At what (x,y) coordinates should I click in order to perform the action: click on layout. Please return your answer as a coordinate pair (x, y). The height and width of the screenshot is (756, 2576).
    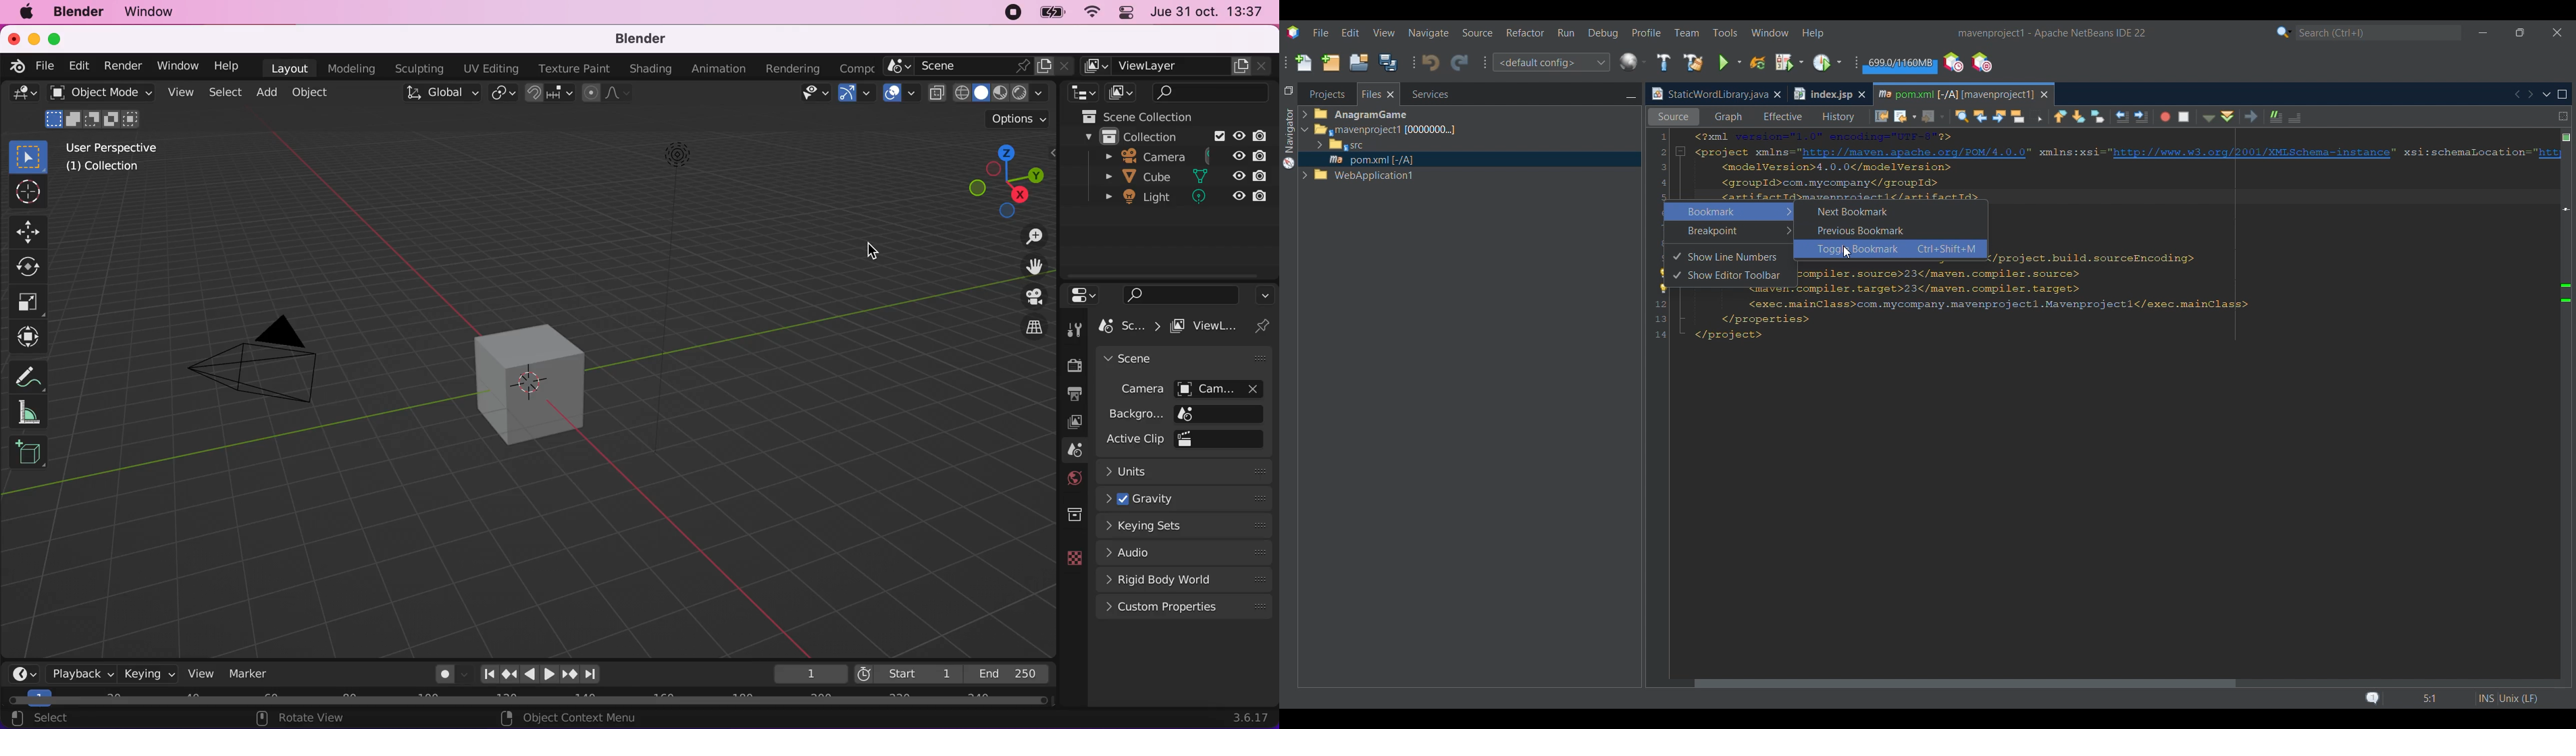
    Looking at the image, I should click on (287, 68).